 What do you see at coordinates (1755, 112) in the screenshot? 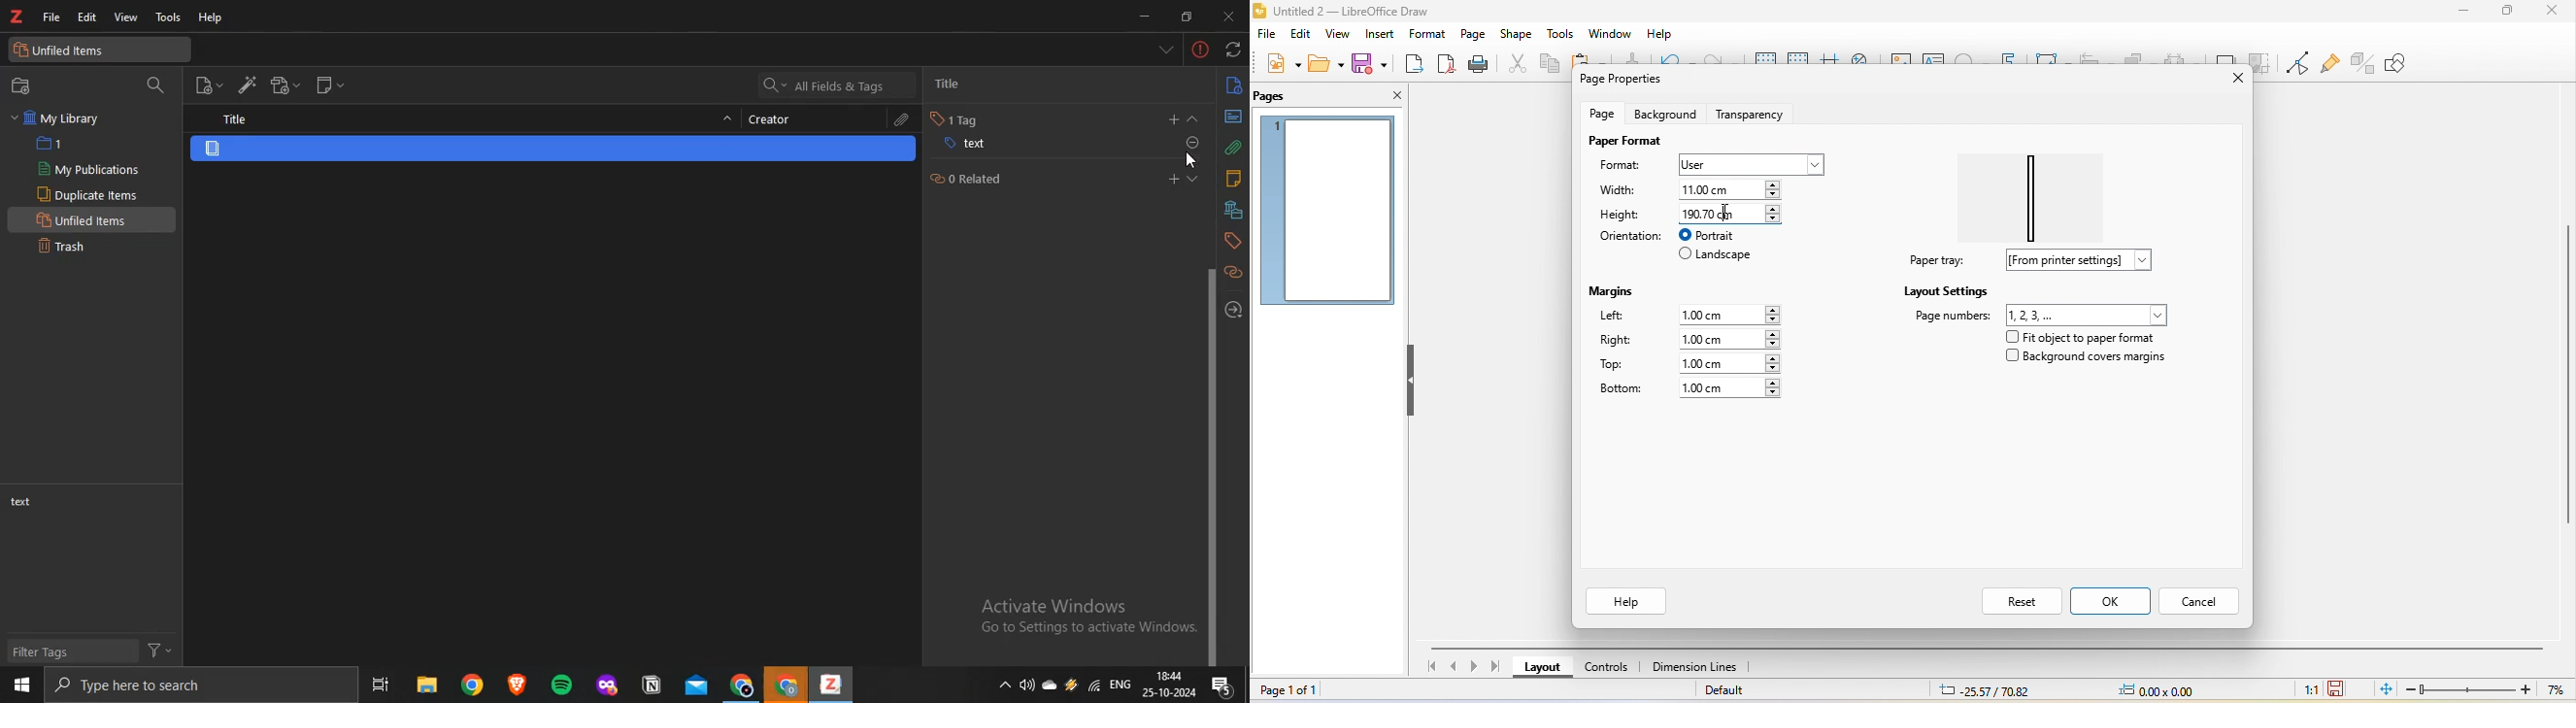
I see `transparency` at bounding box center [1755, 112].